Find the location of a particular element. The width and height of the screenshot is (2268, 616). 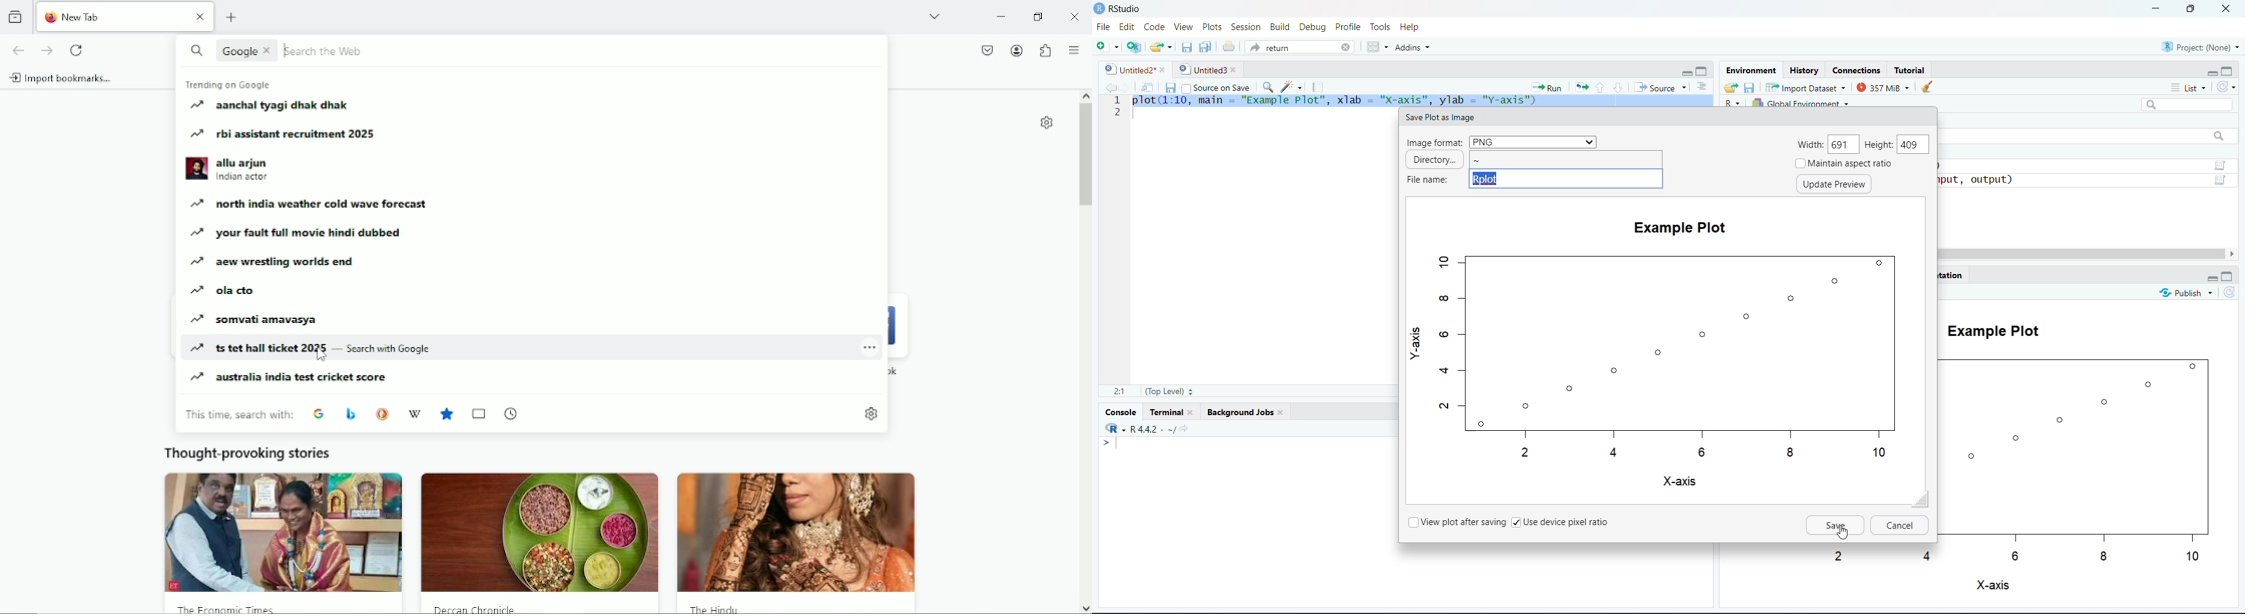

357kib used by R session (Source: Windows System) is located at coordinates (1884, 87).